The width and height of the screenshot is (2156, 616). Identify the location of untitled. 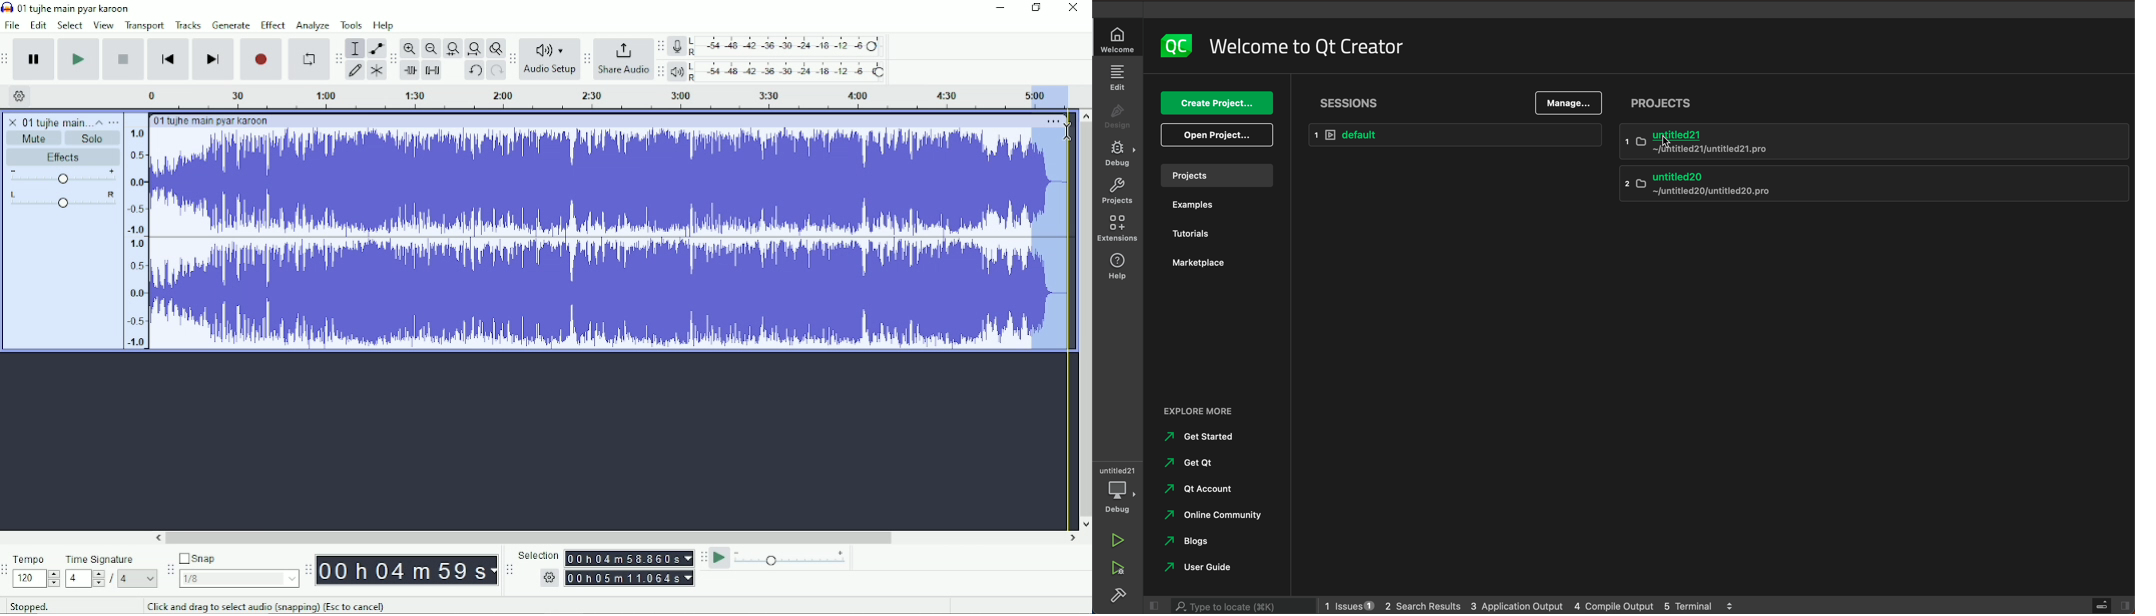
(1119, 468).